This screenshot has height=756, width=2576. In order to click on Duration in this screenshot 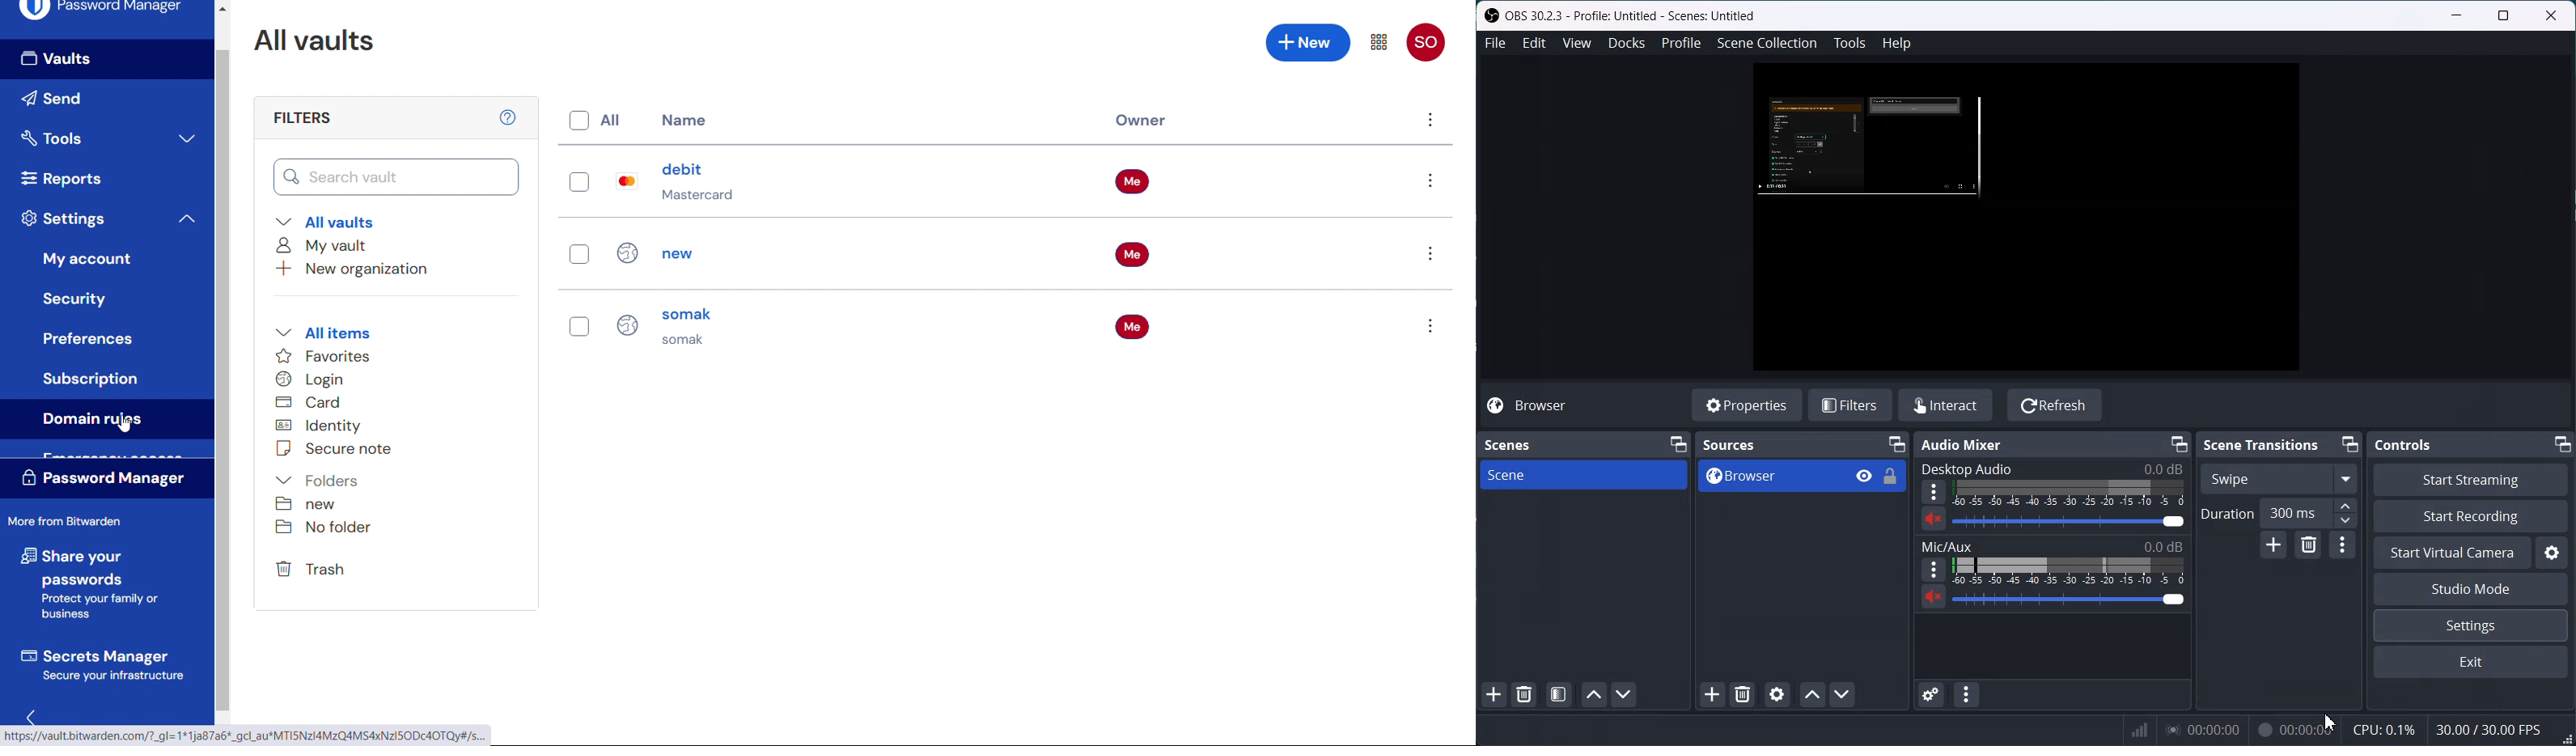, I will do `click(2227, 514)`.